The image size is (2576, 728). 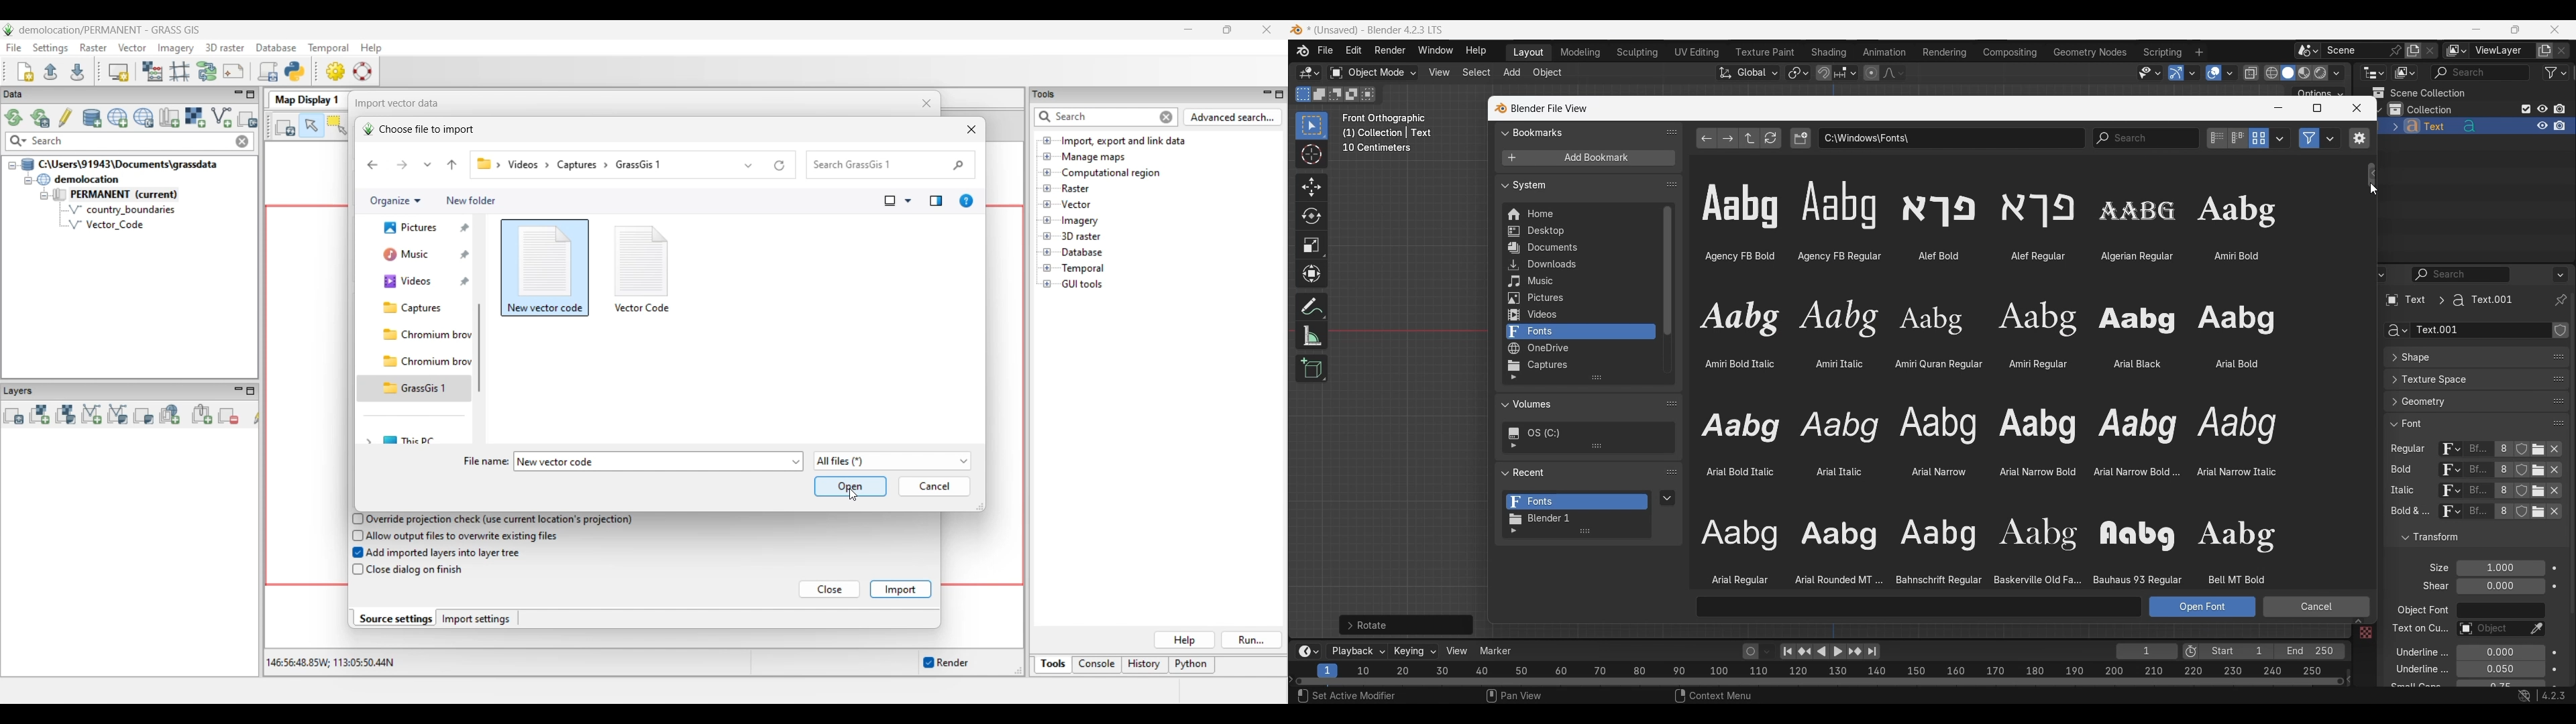 I want to click on Shading workspace , so click(x=1830, y=52).